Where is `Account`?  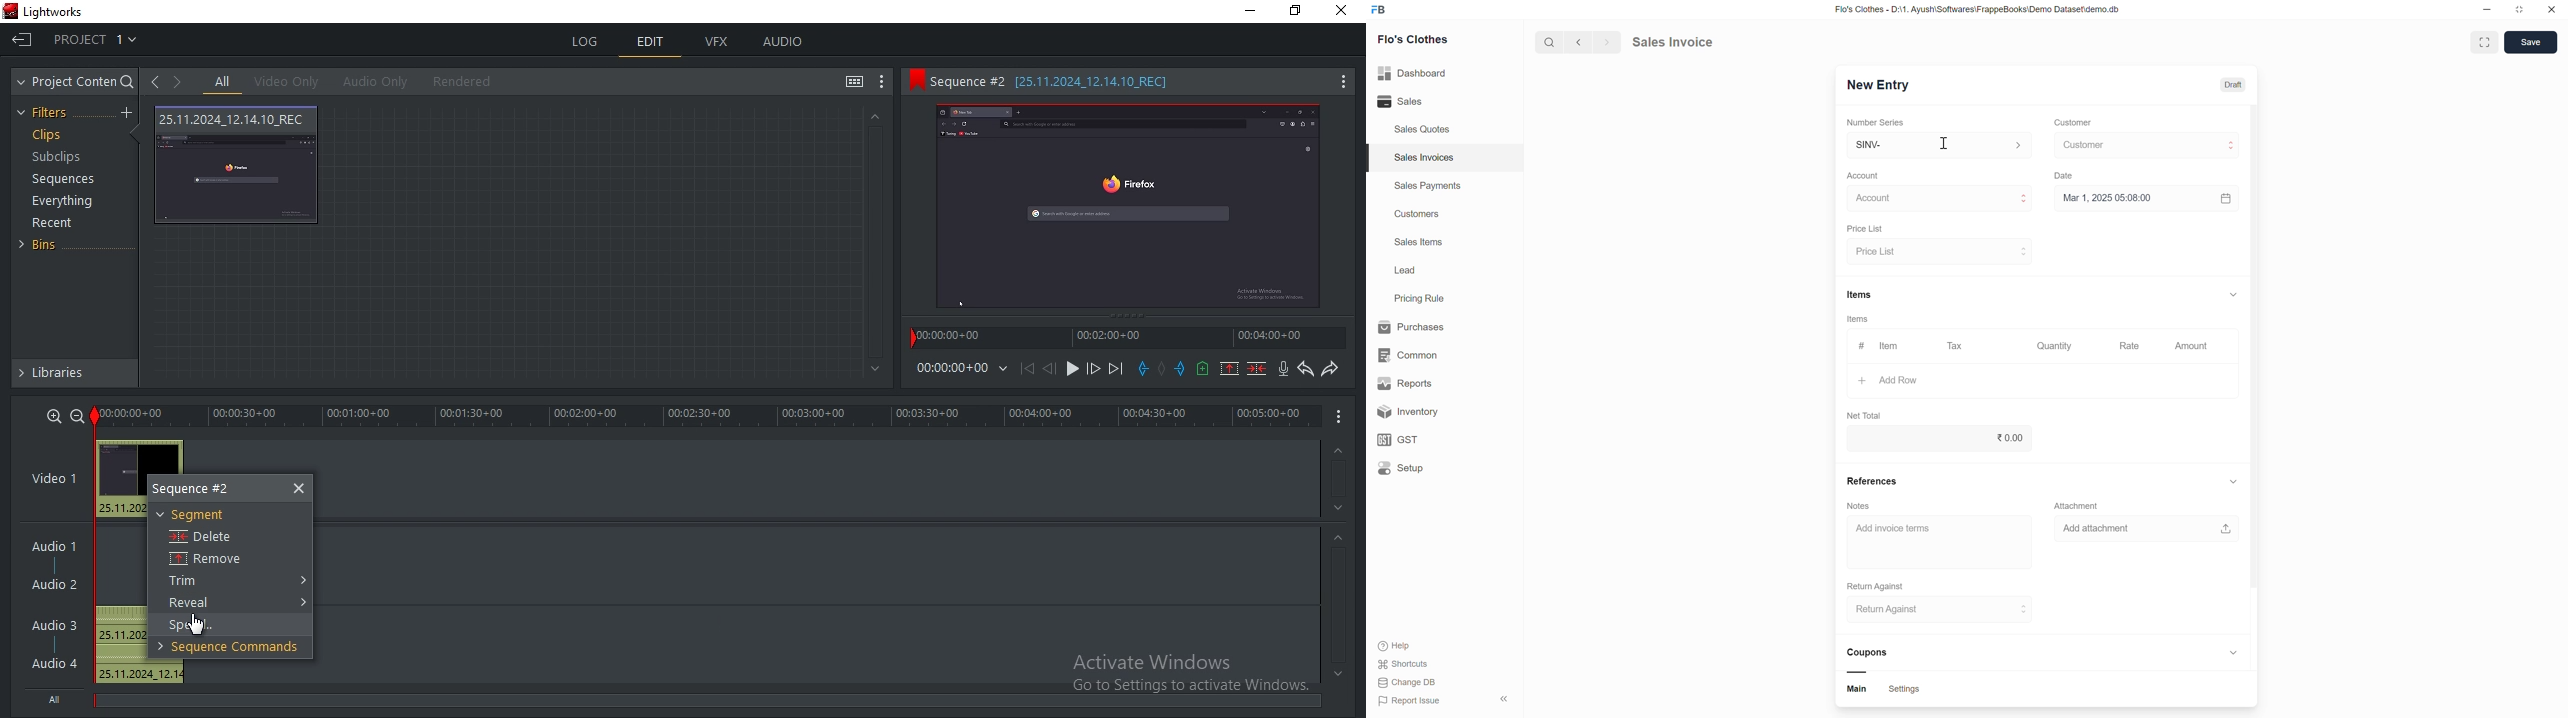
Account is located at coordinates (1865, 175).